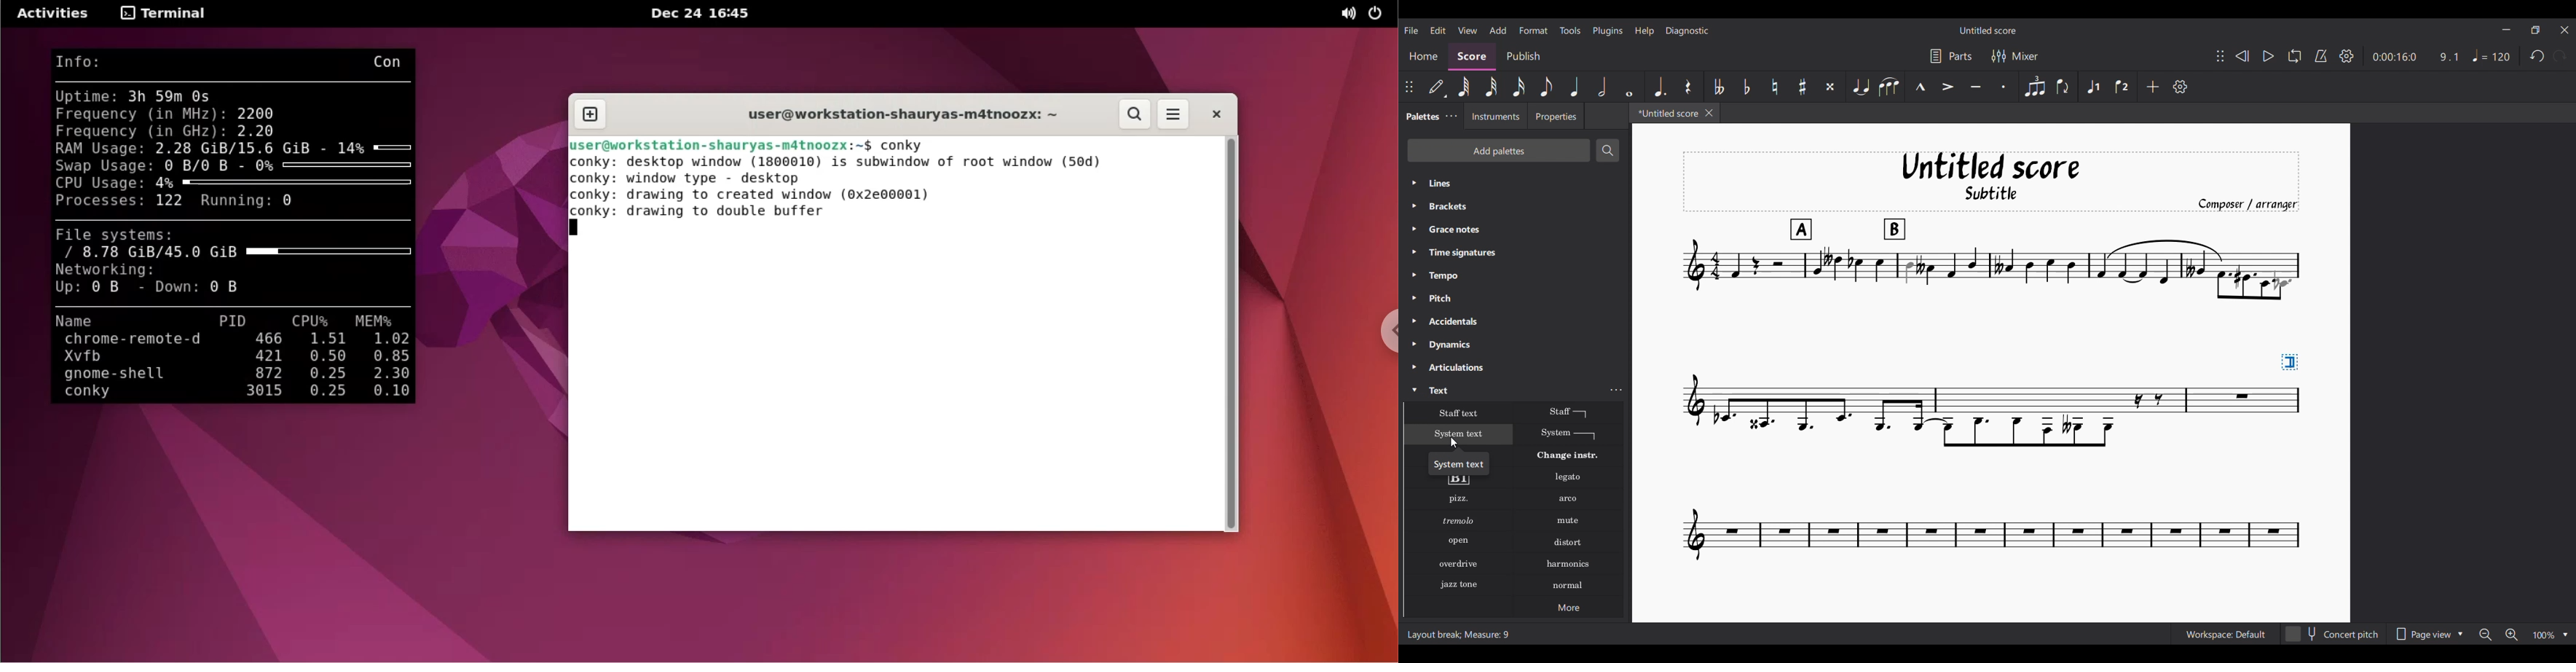 Image resolution: width=2576 pixels, height=672 pixels. What do you see at coordinates (2295, 56) in the screenshot?
I see `Loop playback` at bounding box center [2295, 56].